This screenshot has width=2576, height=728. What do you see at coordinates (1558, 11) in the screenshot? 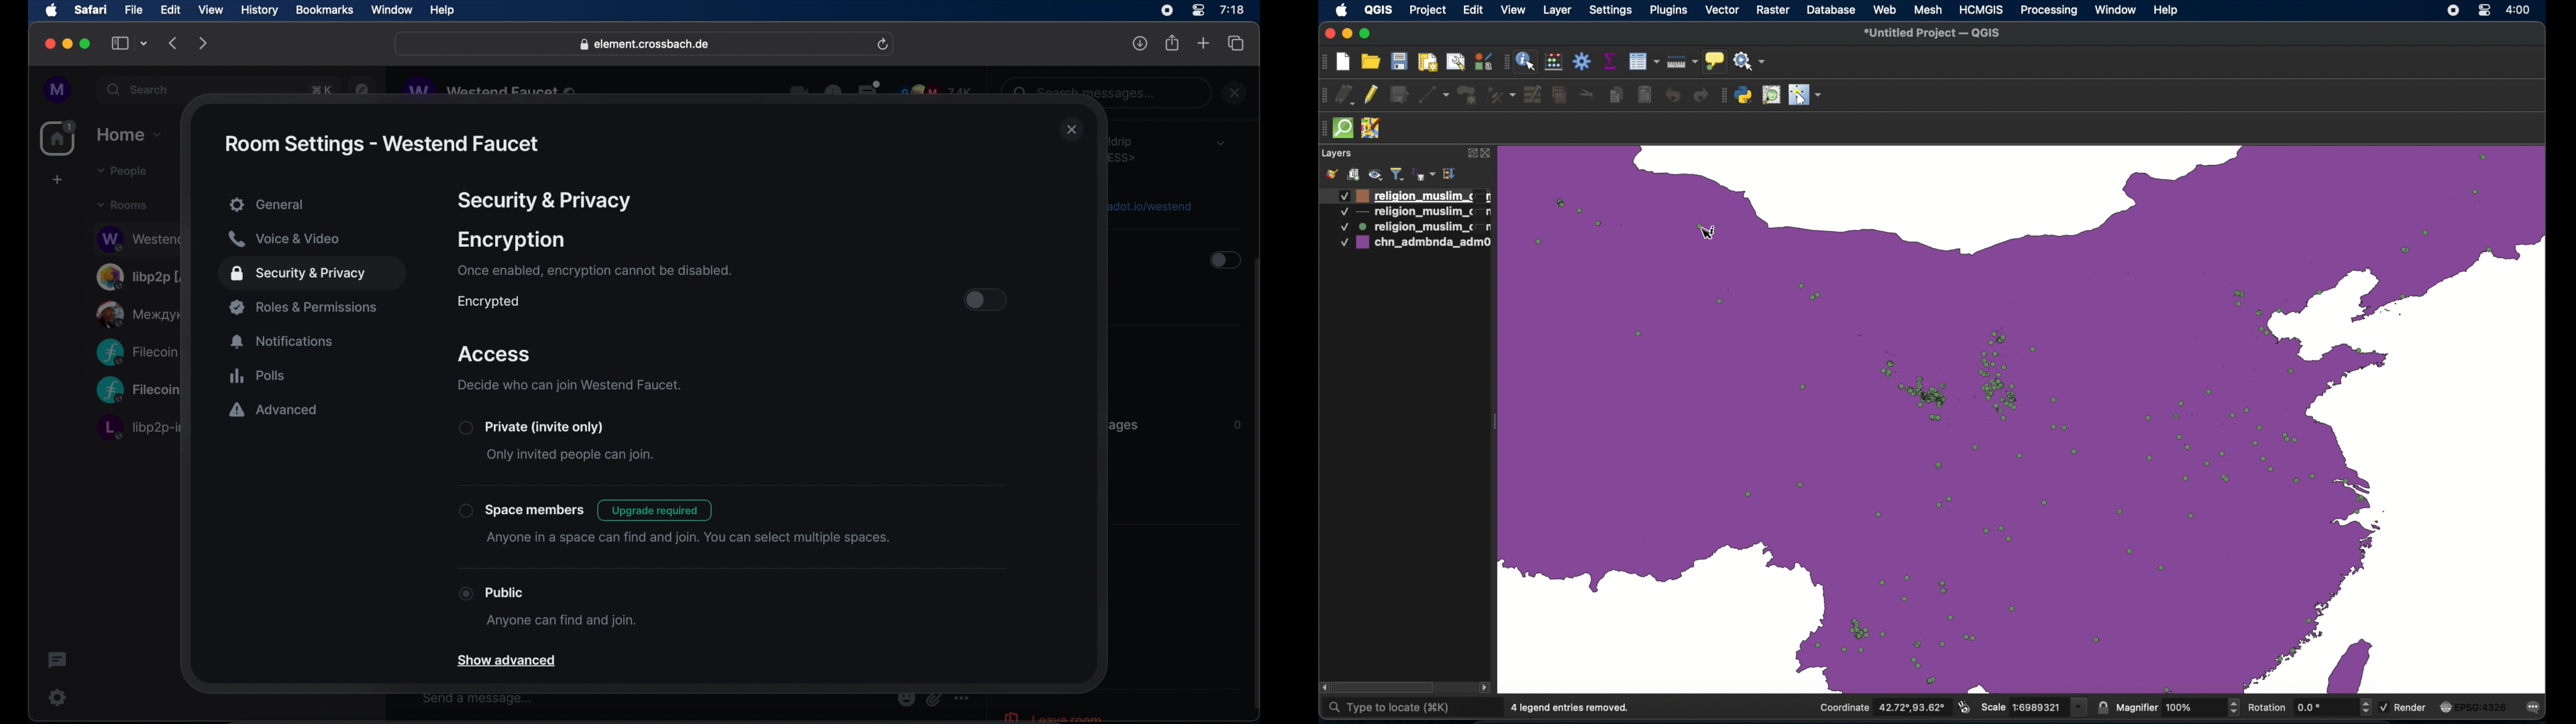
I see `layer` at bounding box center [1558, 11].